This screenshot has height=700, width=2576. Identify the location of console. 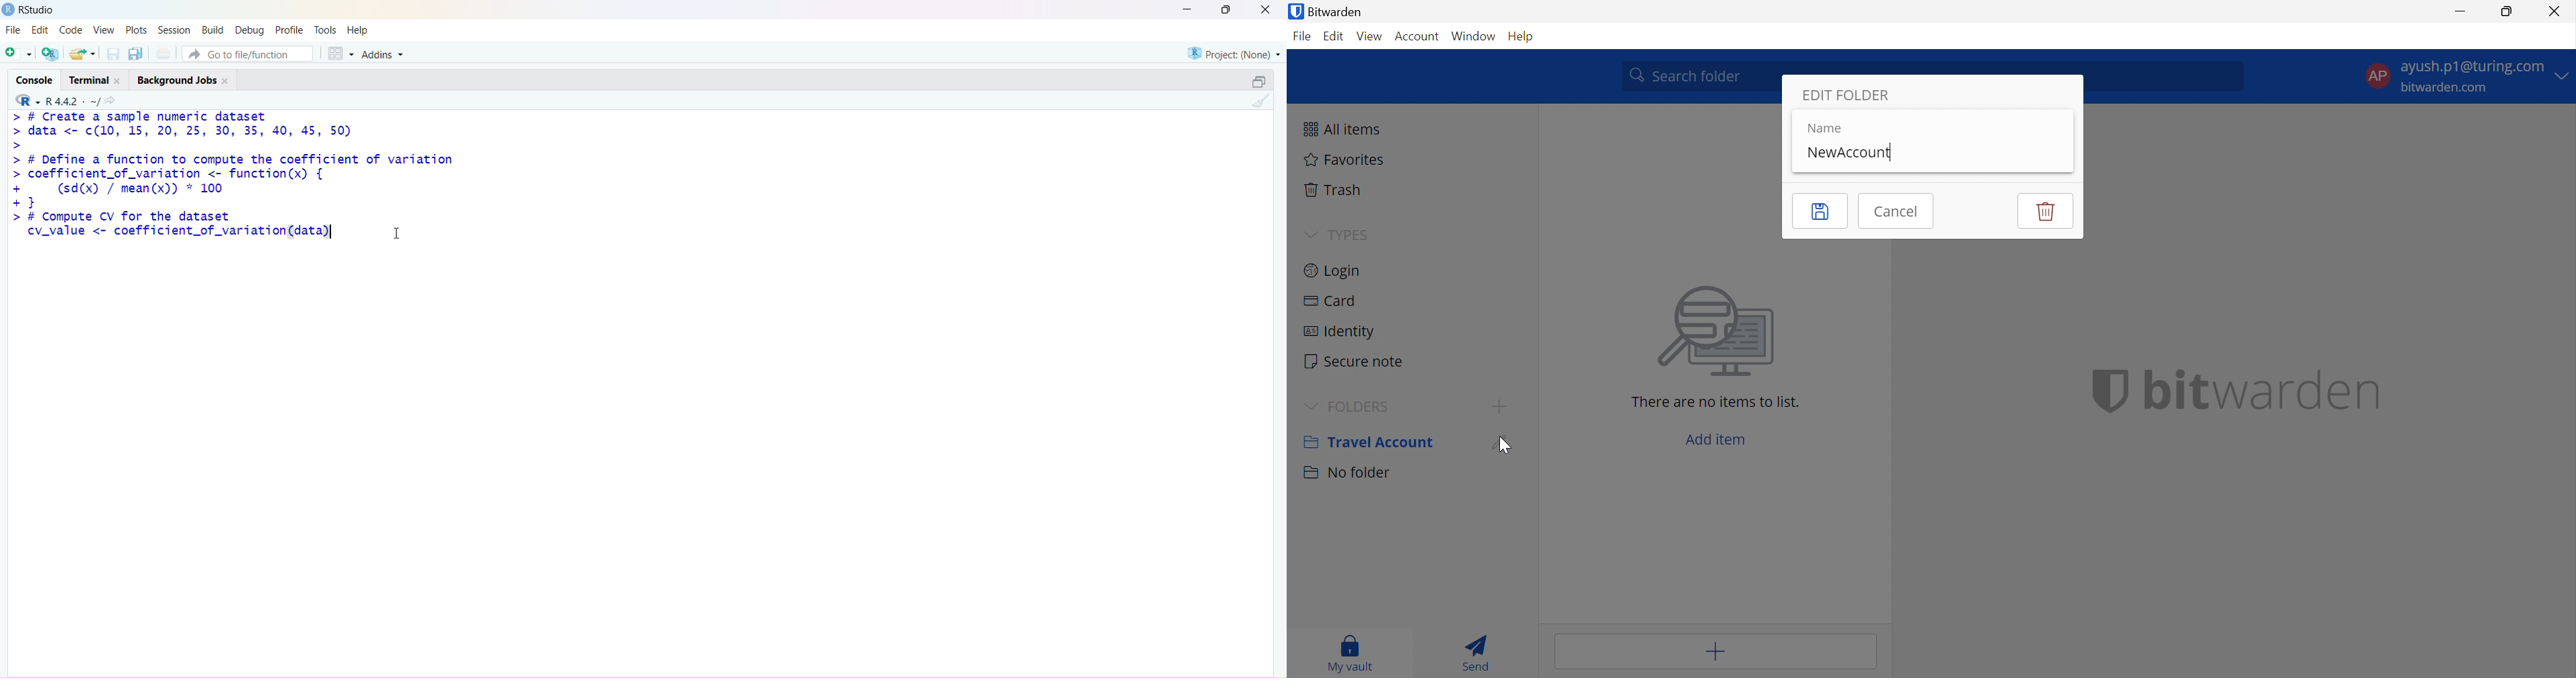
(36, 80).